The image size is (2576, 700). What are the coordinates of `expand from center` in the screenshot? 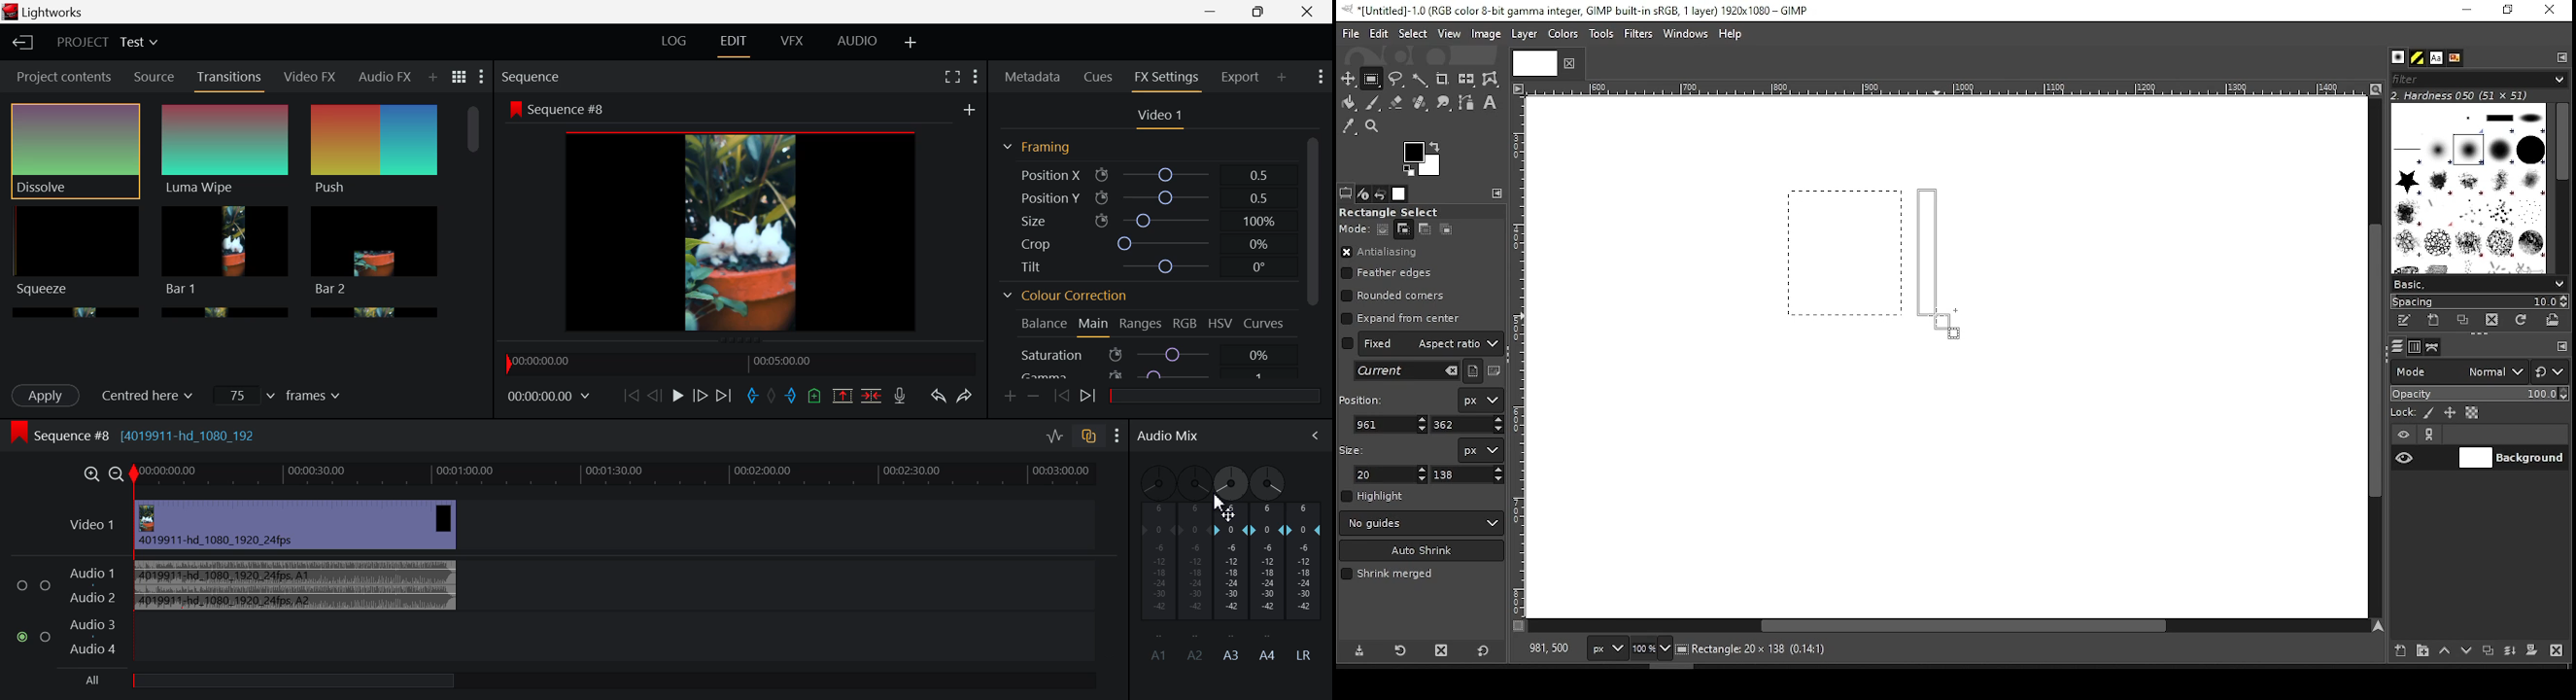 It's located at (1401, 316).